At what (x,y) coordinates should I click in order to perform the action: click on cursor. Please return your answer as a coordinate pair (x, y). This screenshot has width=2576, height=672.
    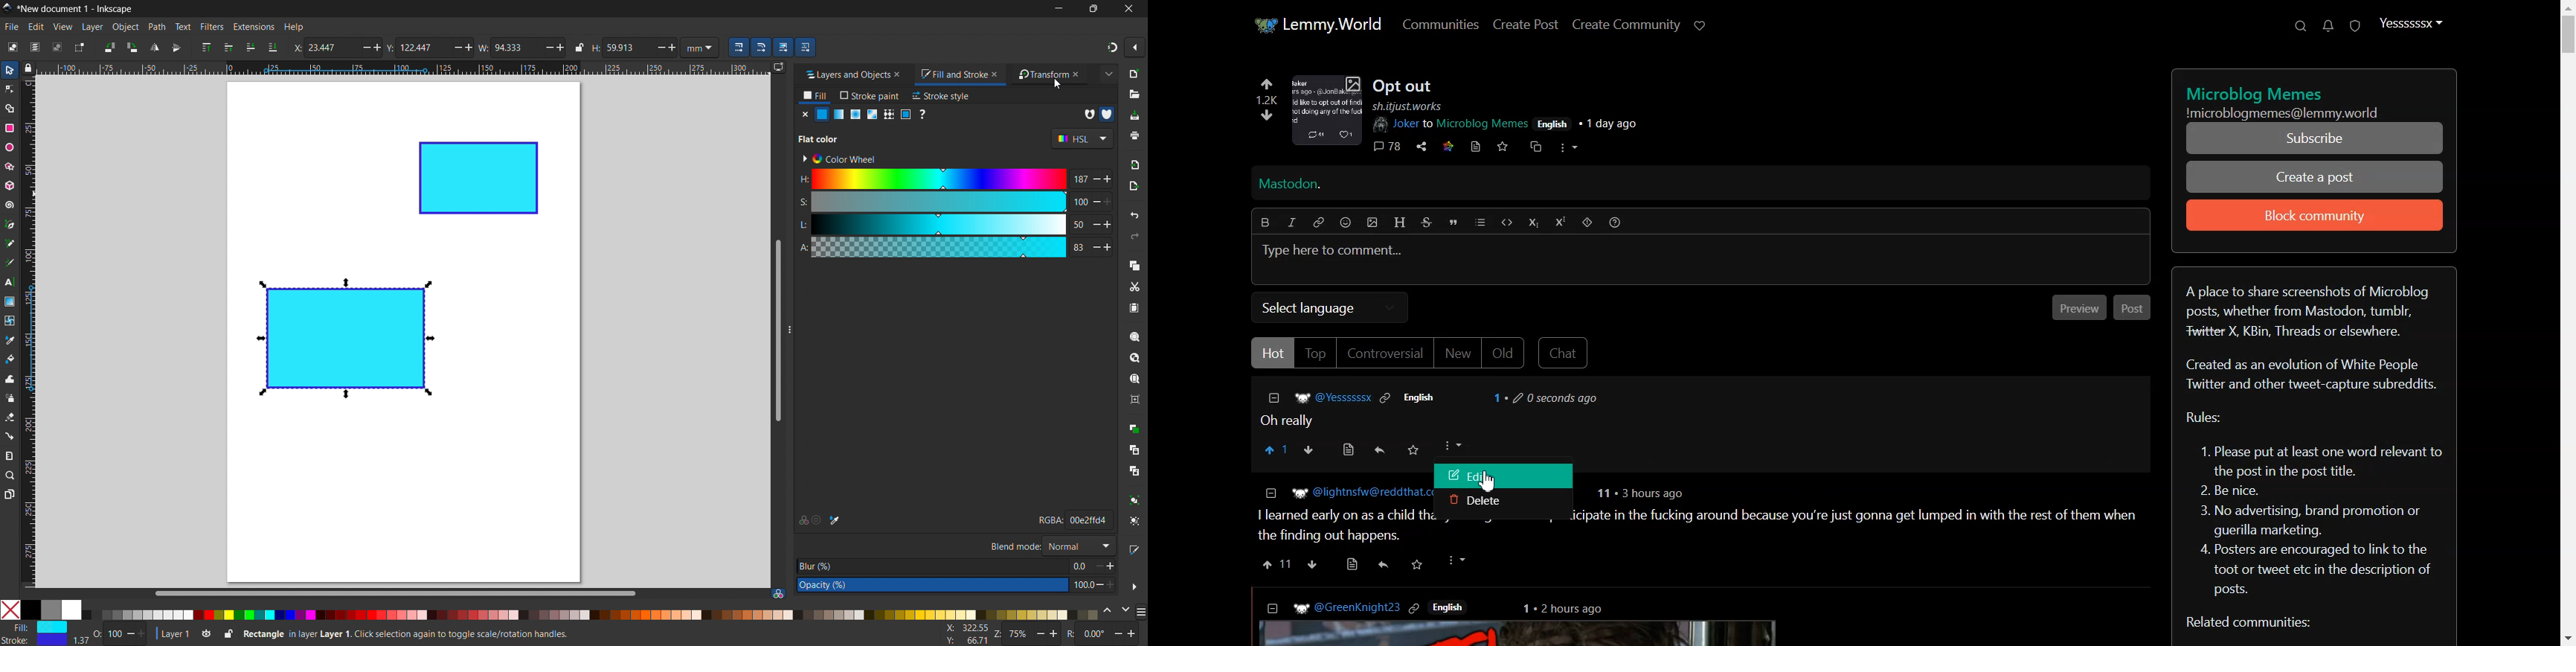
    Looking at the image, I should click on (1058, 86).